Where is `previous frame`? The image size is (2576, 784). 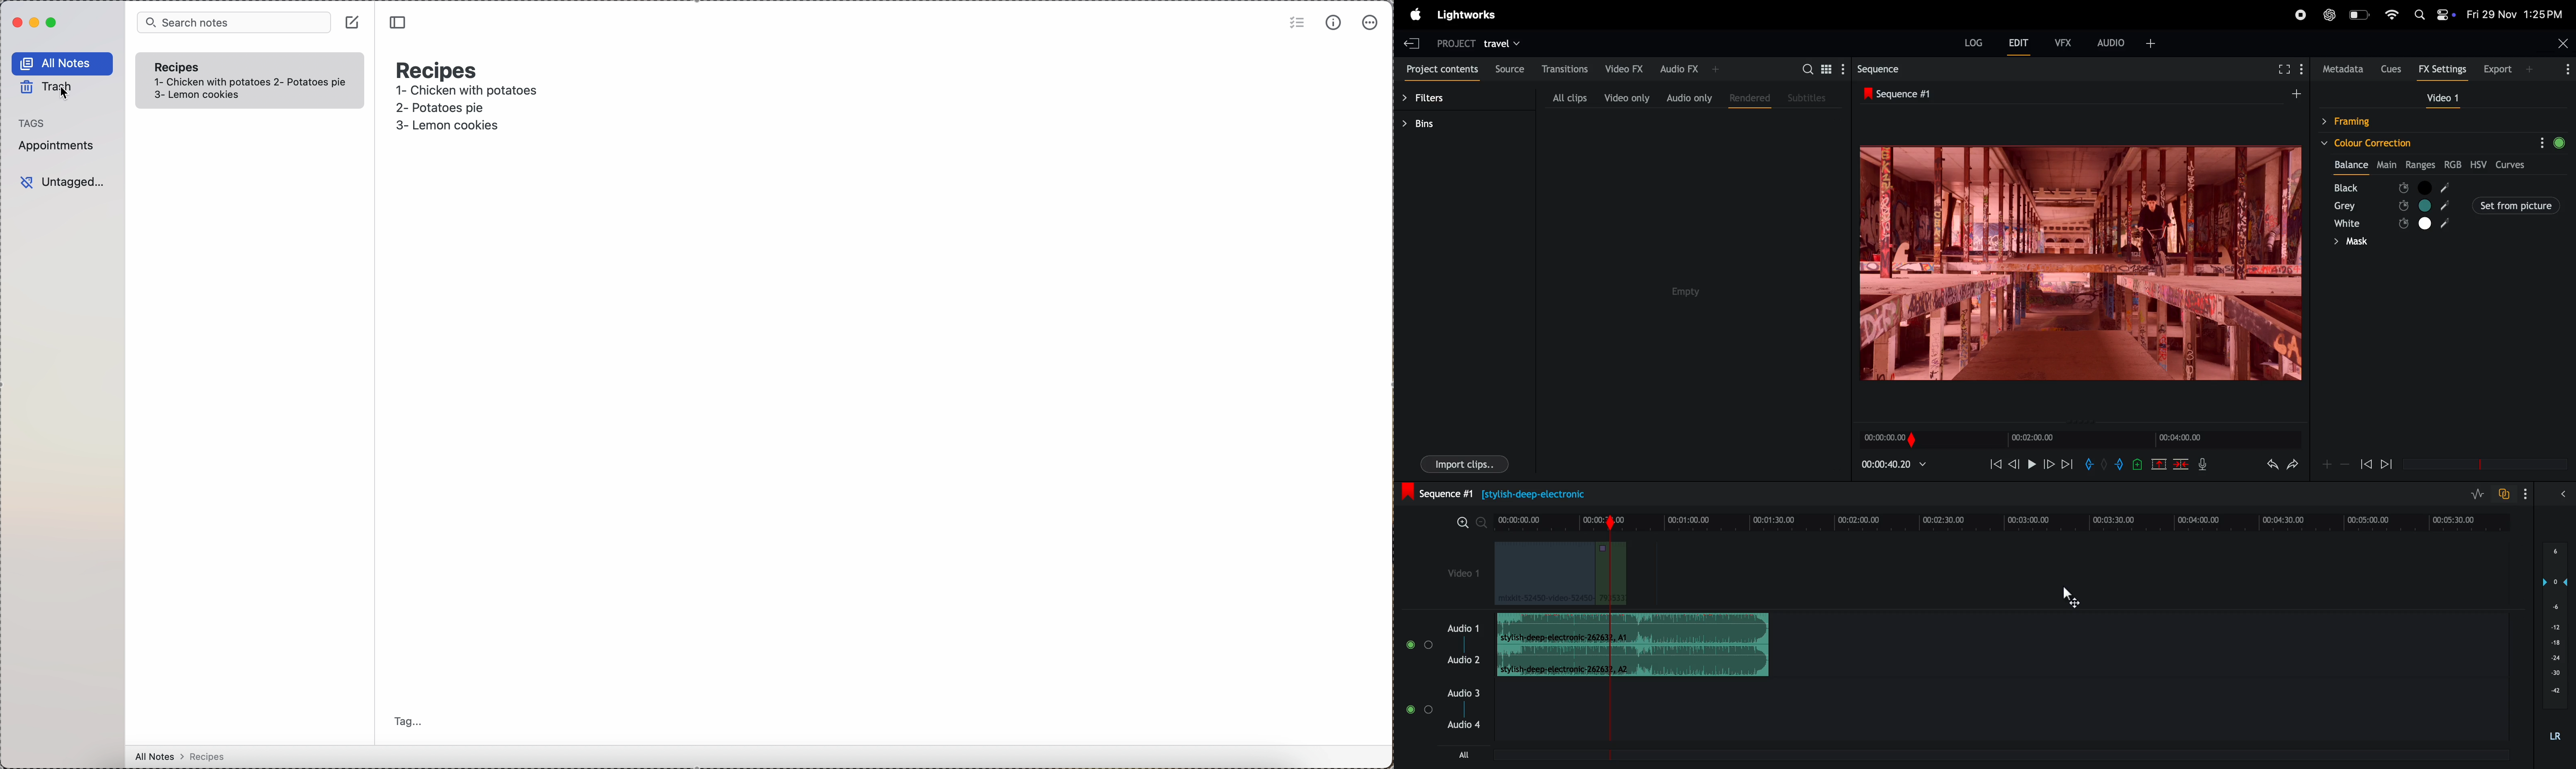 previous frame is located at coordinates (2016, 463).